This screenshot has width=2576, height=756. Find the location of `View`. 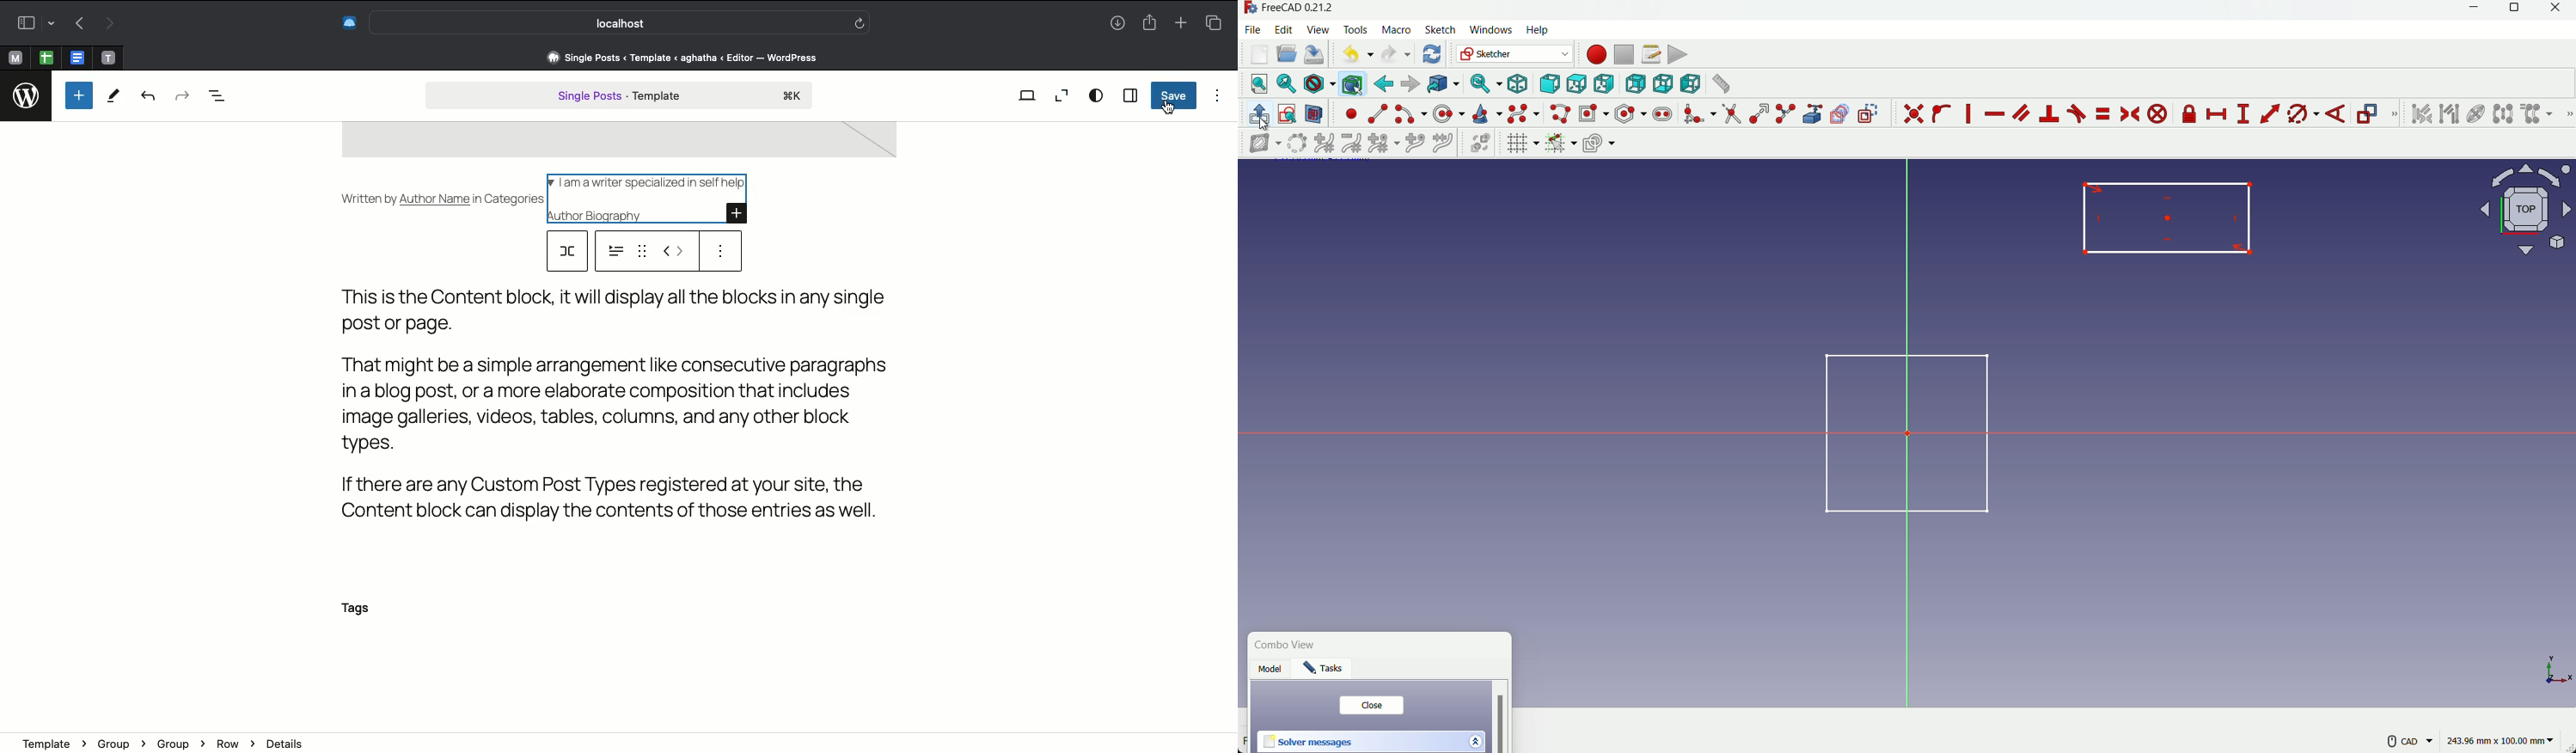

View is located at coordinates (1028, 95).